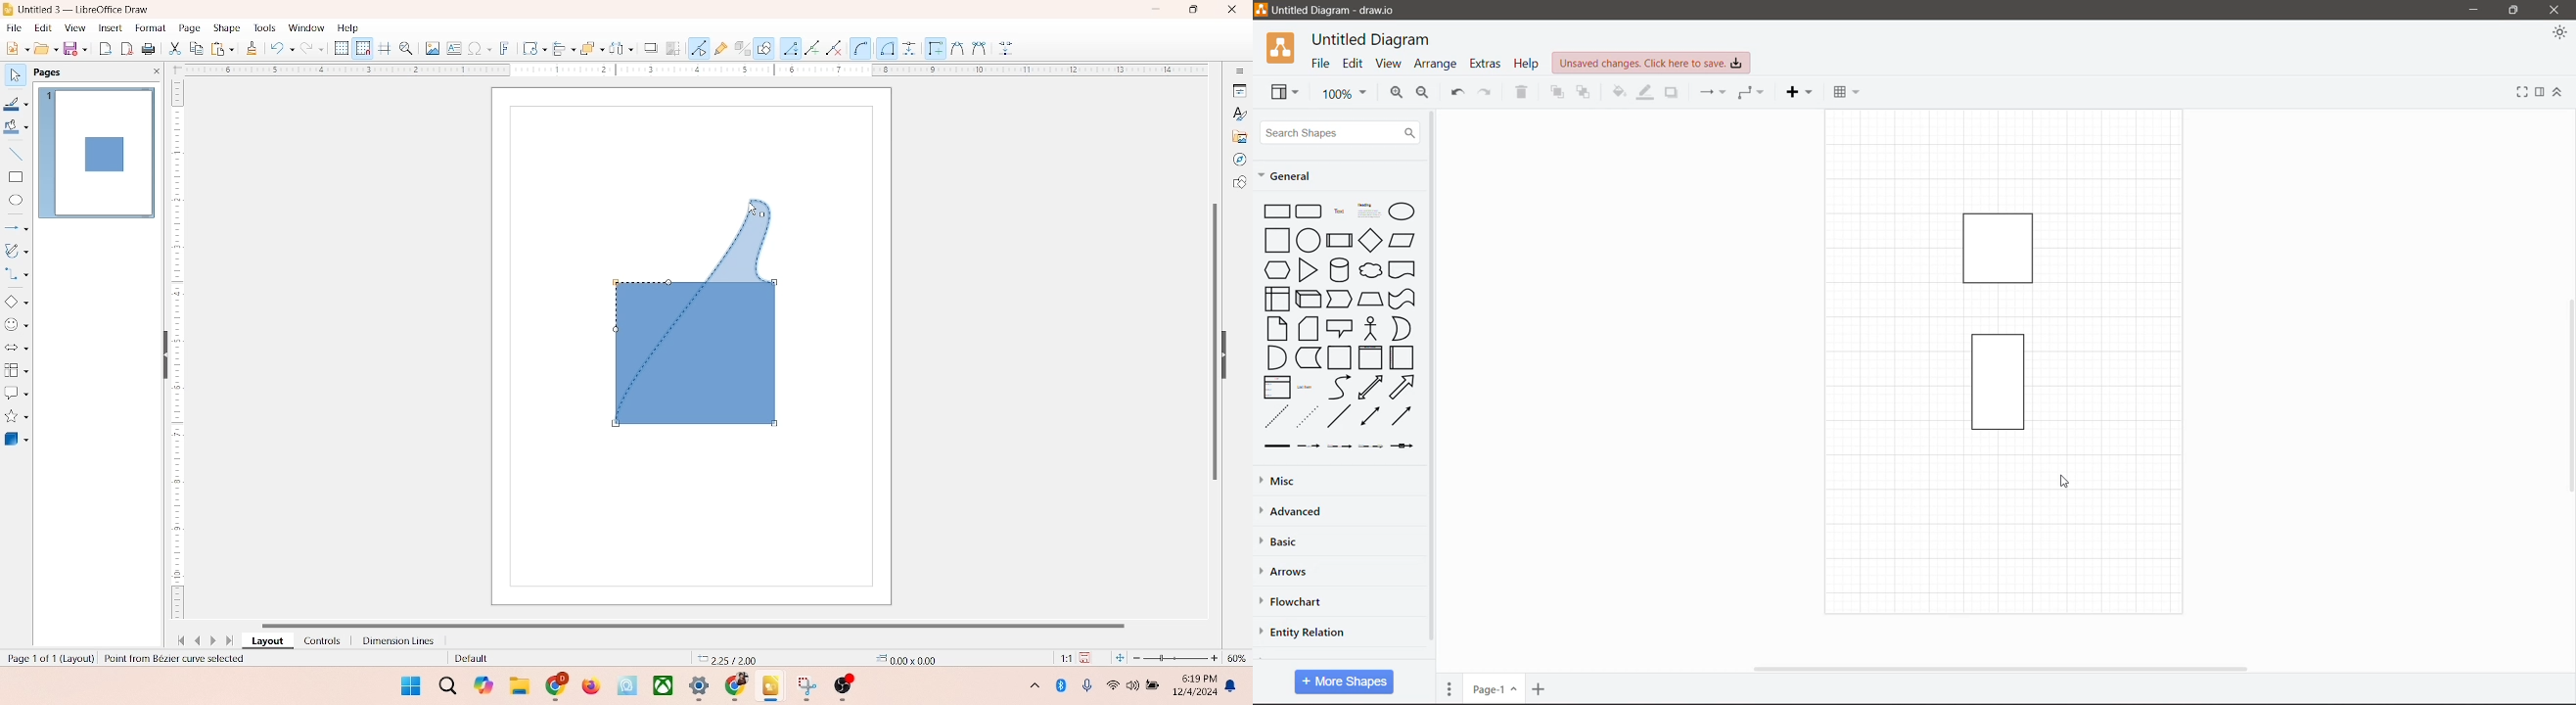  I want to click on Line Color, so click(1644, 94).